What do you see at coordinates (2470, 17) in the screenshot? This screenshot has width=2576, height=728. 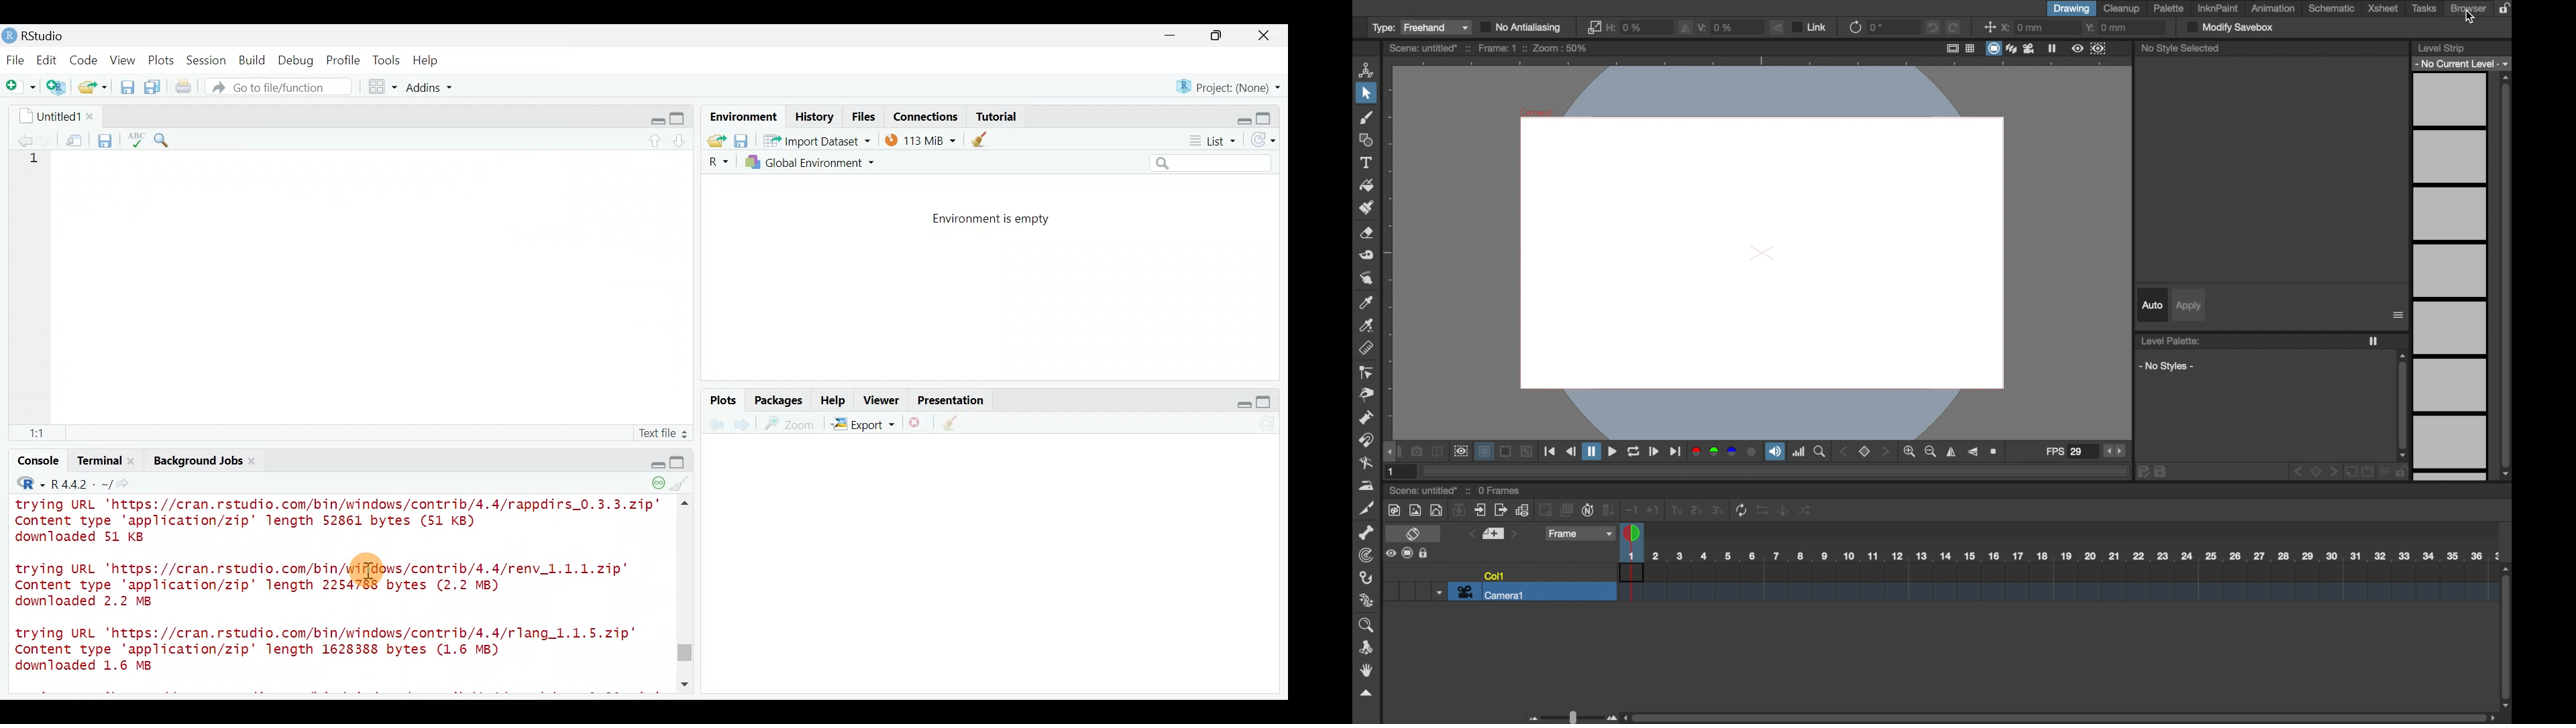 I see `cursor` at bounding box center [2470, 17].